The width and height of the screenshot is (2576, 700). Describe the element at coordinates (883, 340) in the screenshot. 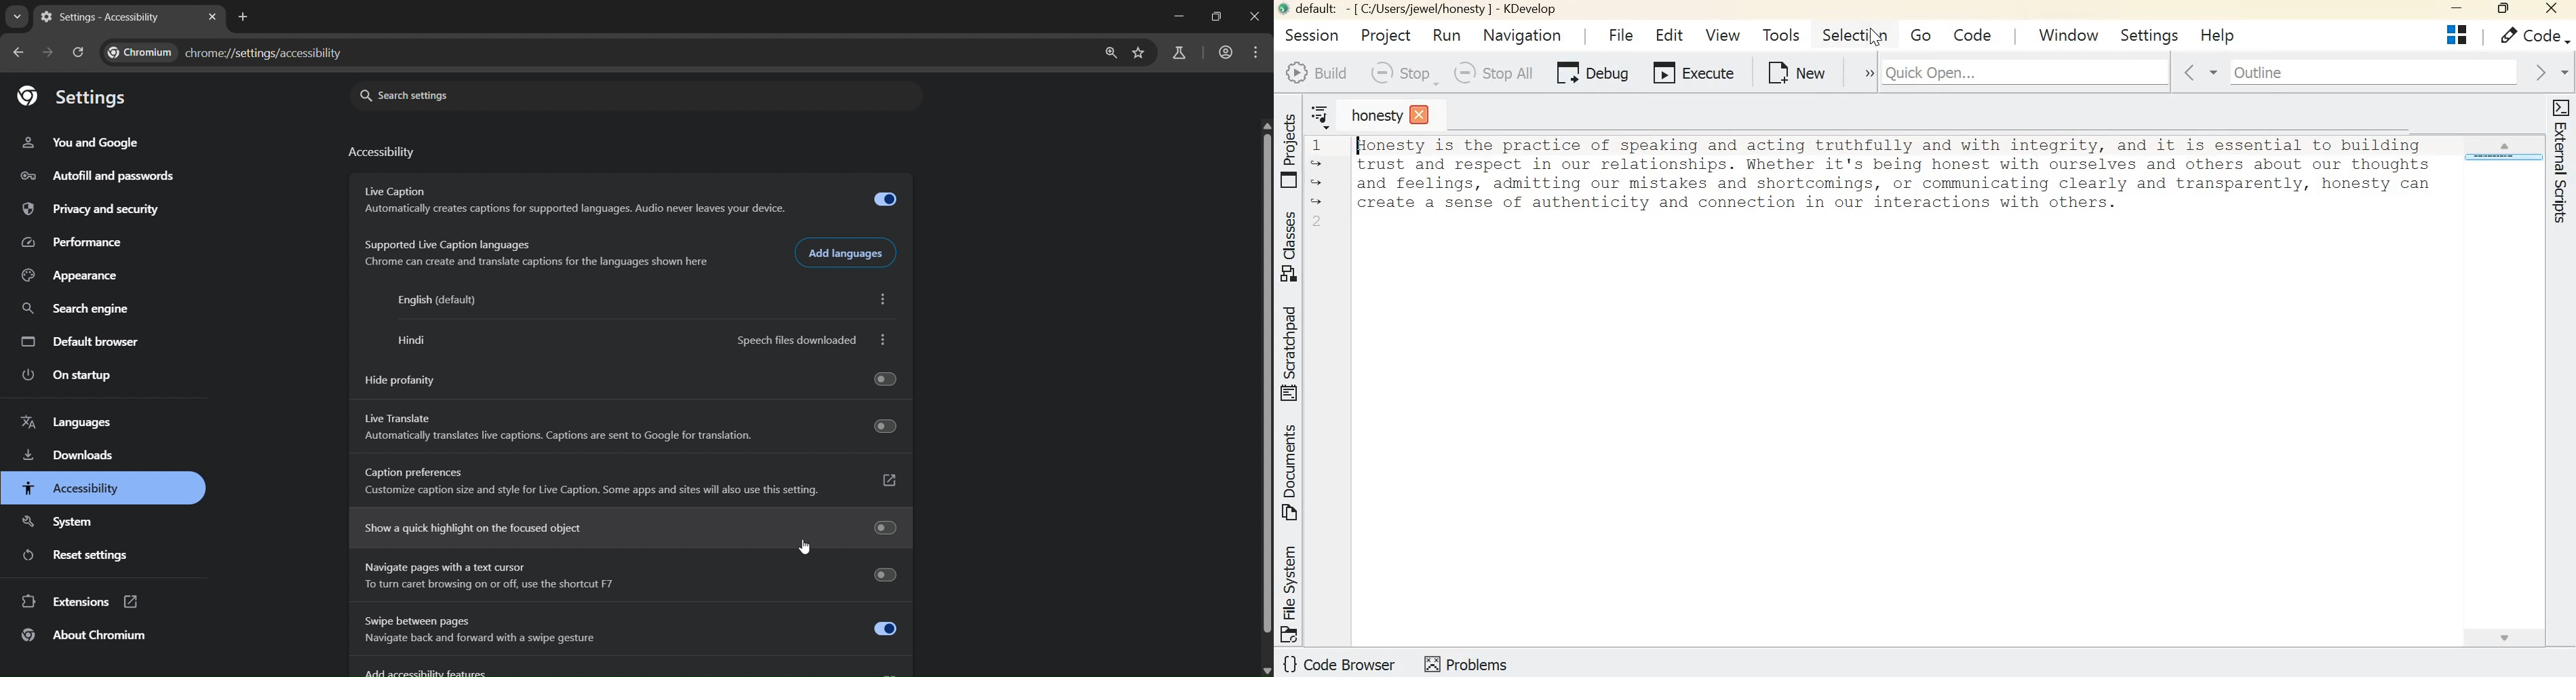

I see `more actions` at that location.